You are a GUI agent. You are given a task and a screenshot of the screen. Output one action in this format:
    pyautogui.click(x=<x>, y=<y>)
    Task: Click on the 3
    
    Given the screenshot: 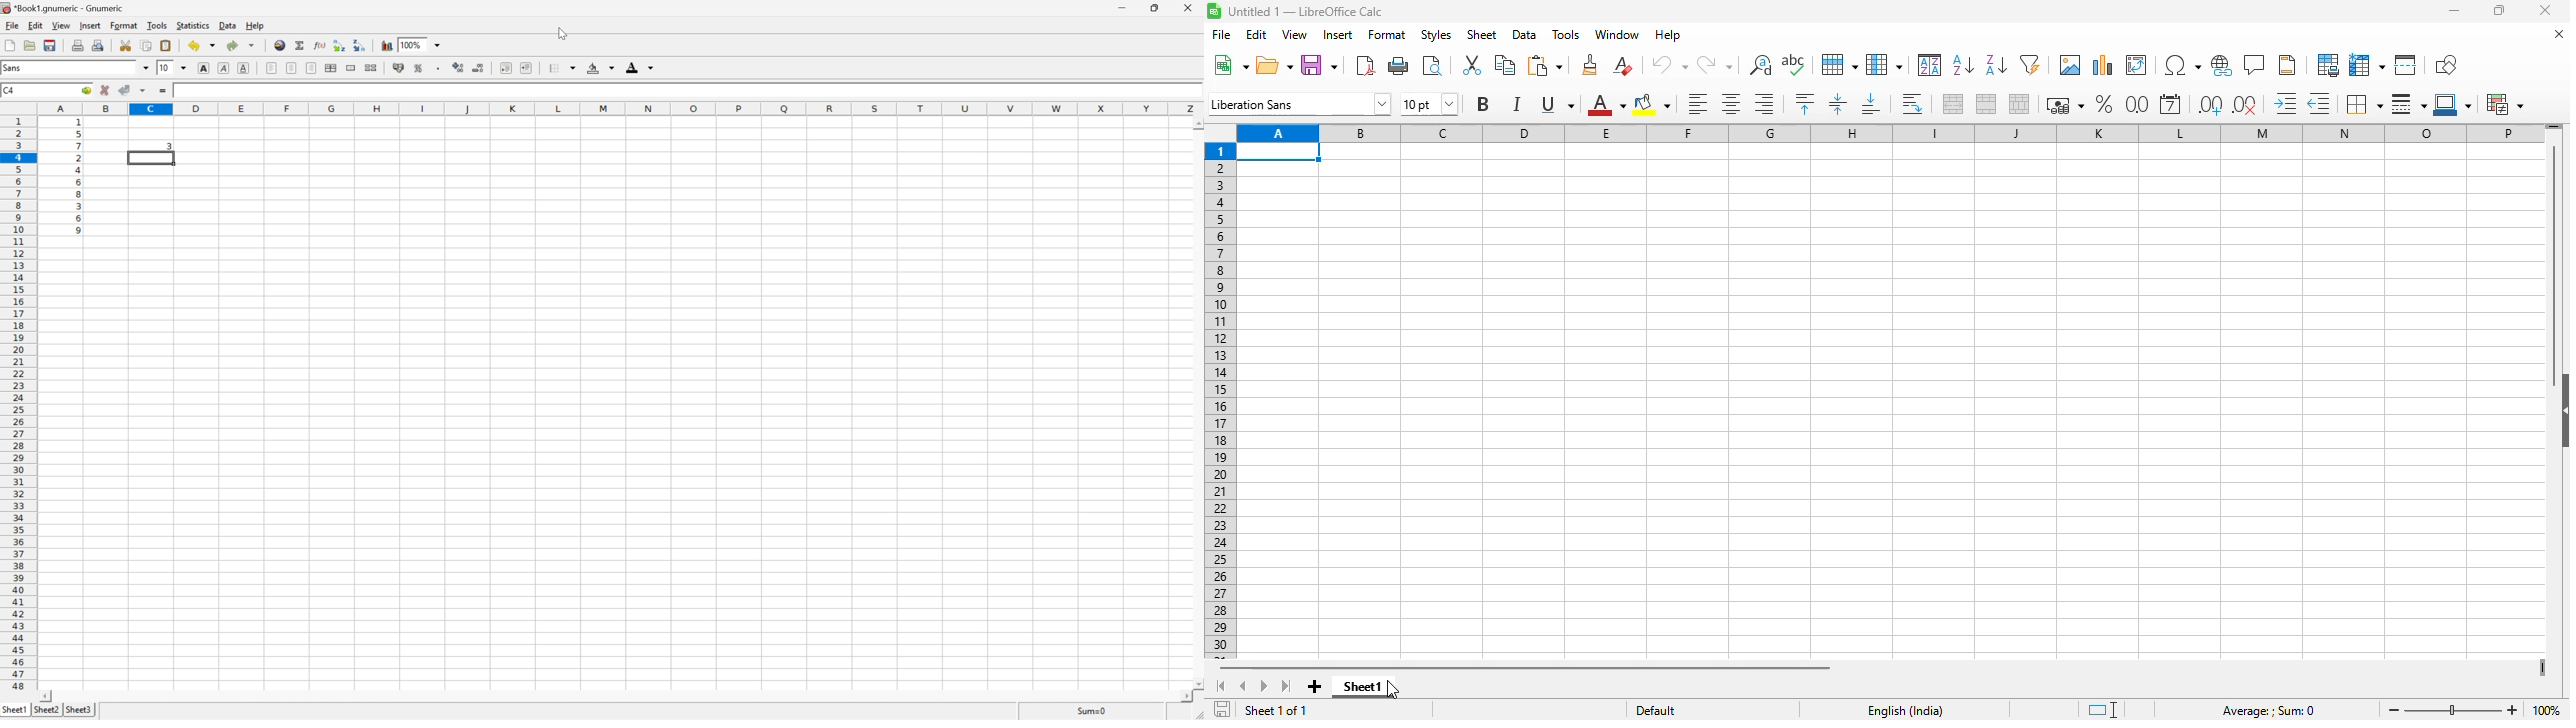 What is the action you would take?
    pyautogui.click(x=169, y=145)
    